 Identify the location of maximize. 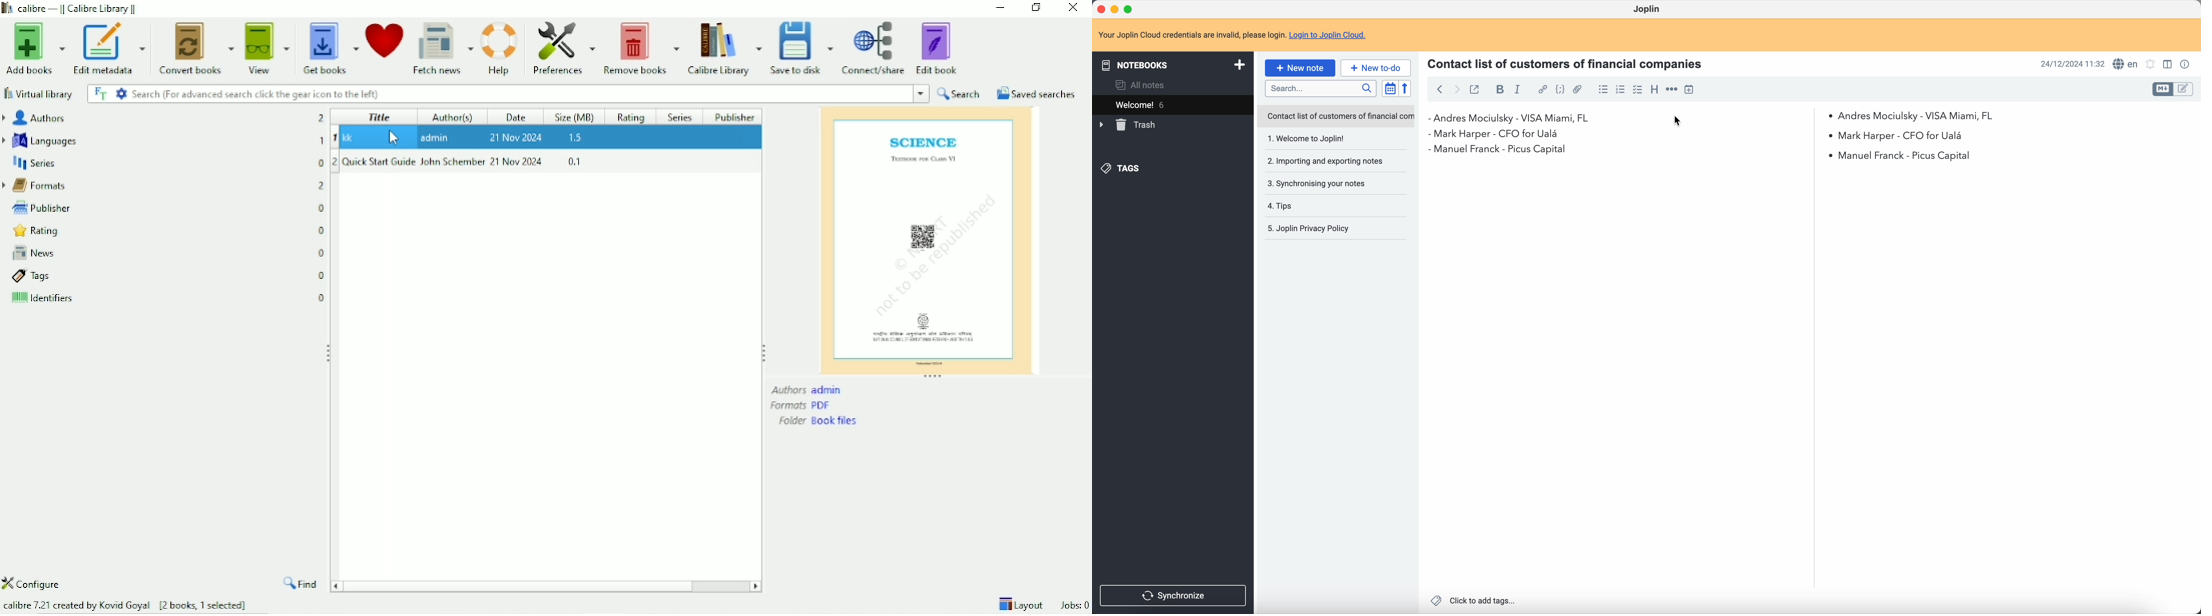
(1131, 8).